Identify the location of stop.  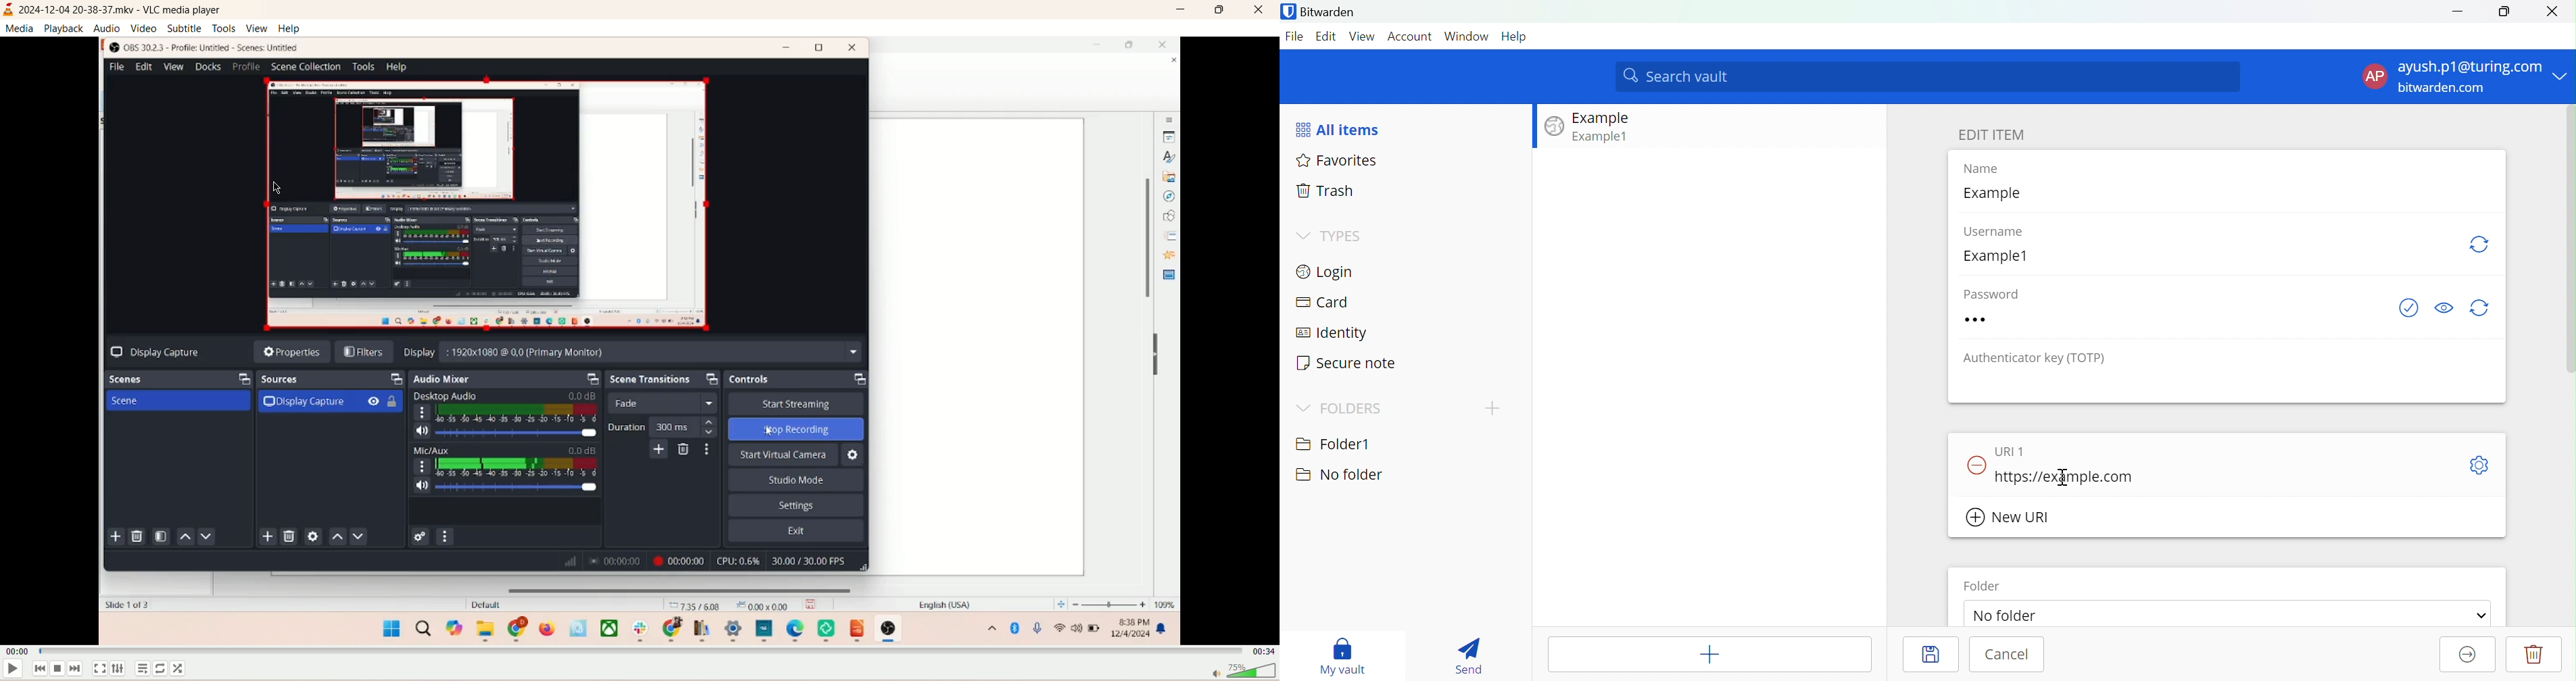
(57, 669).